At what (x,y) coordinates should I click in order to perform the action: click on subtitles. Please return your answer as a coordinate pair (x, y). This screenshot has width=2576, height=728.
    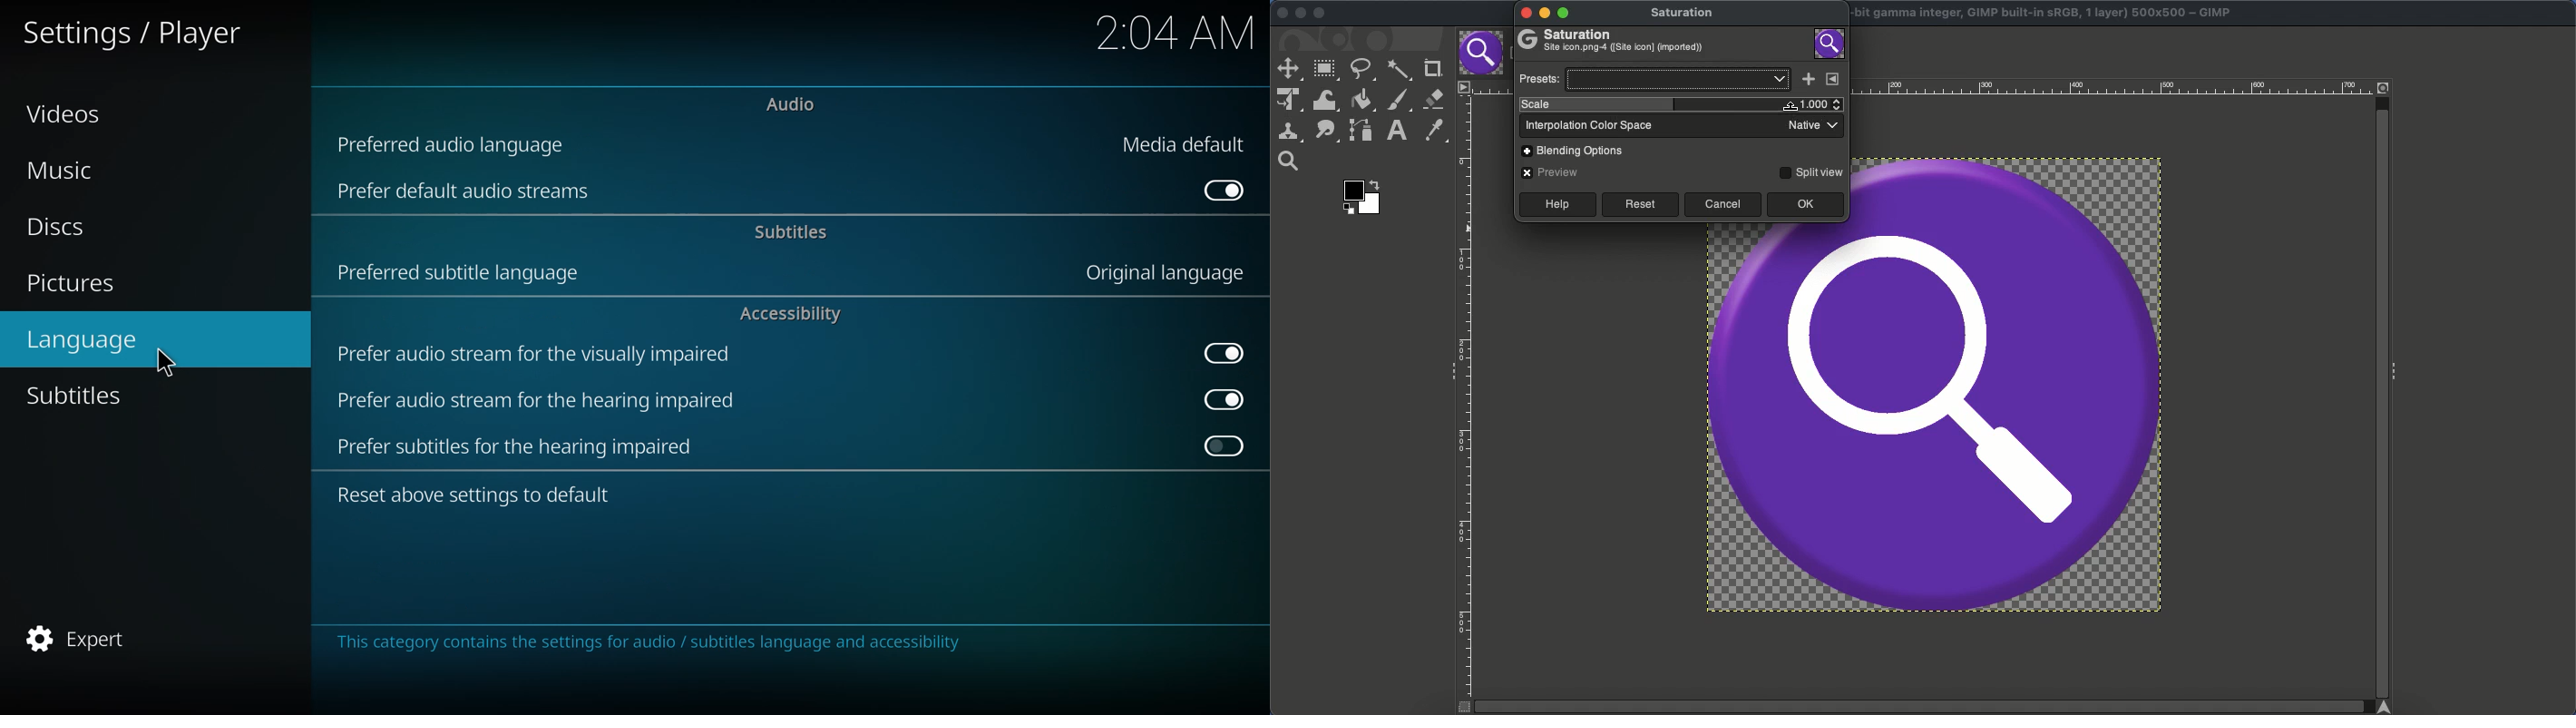
    Looking at the image, I should click on (795, 230).